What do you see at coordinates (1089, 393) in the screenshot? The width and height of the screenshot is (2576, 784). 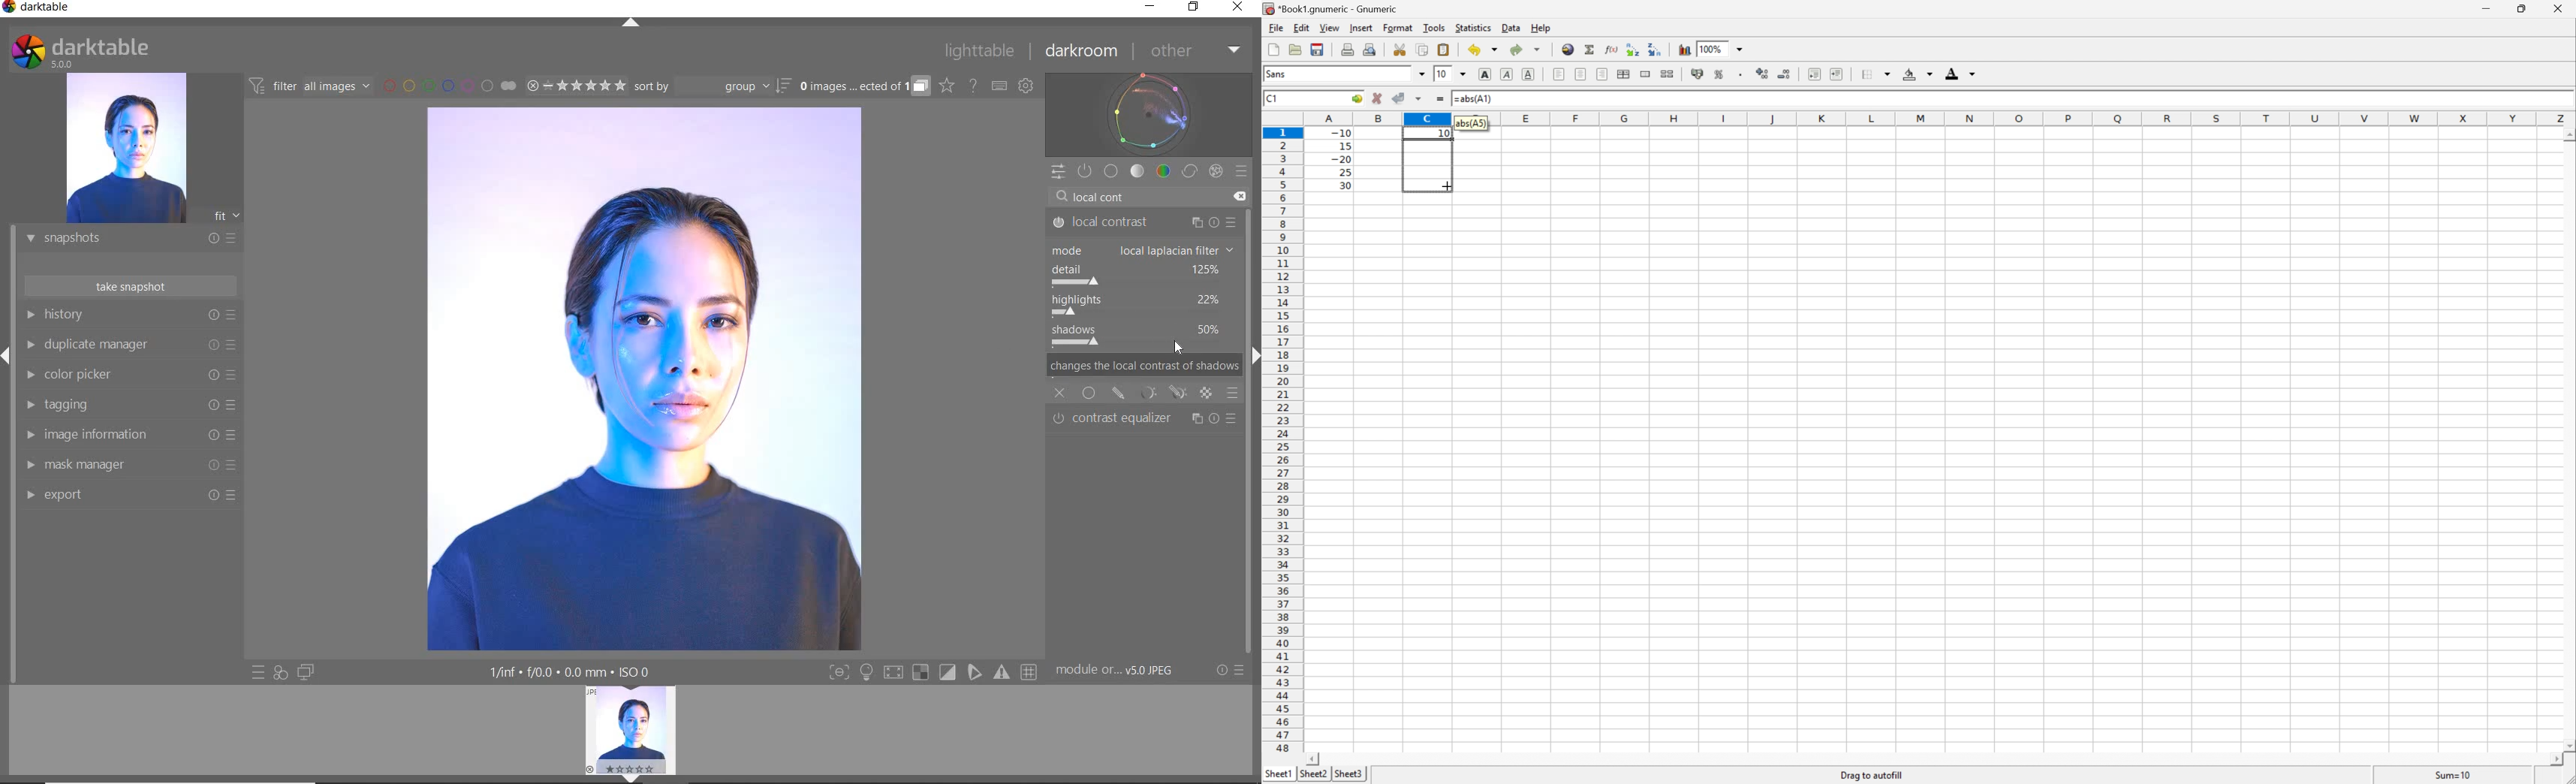 I see `uniformly` at bounding box center [1089, 393].